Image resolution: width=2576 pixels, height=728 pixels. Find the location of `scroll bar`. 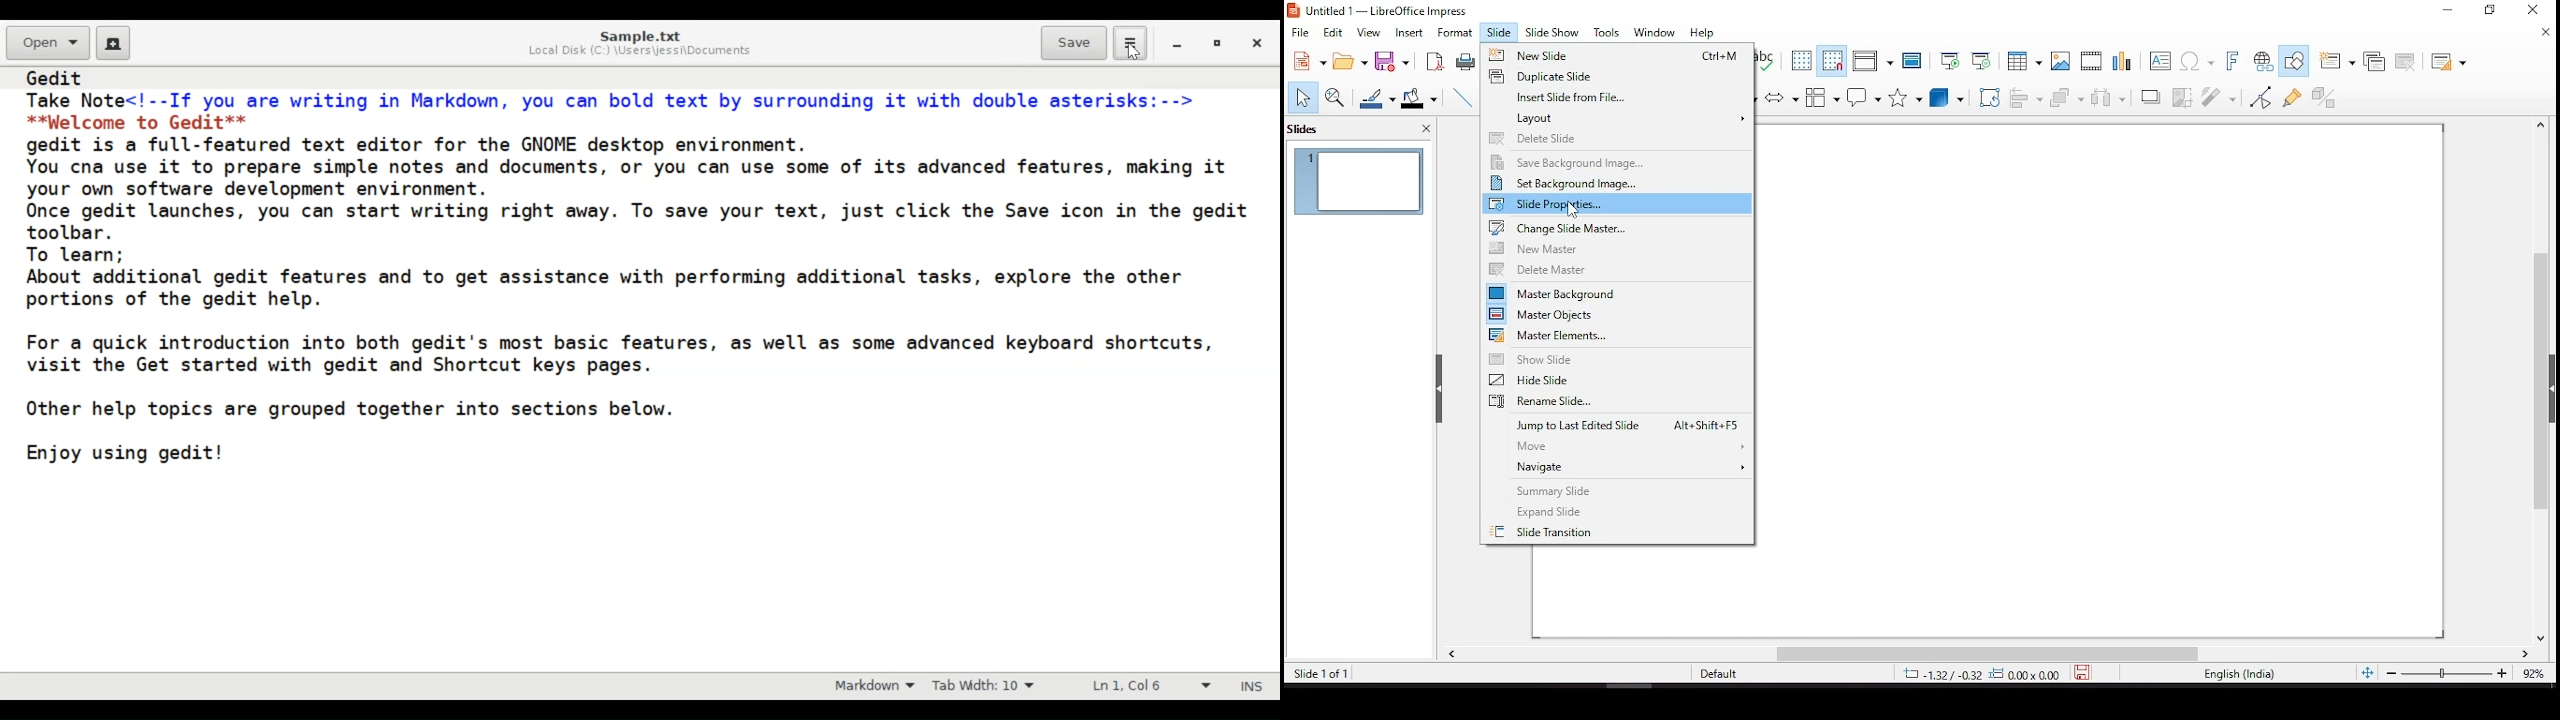

scroll bar is located at coordinates (2000, 654).